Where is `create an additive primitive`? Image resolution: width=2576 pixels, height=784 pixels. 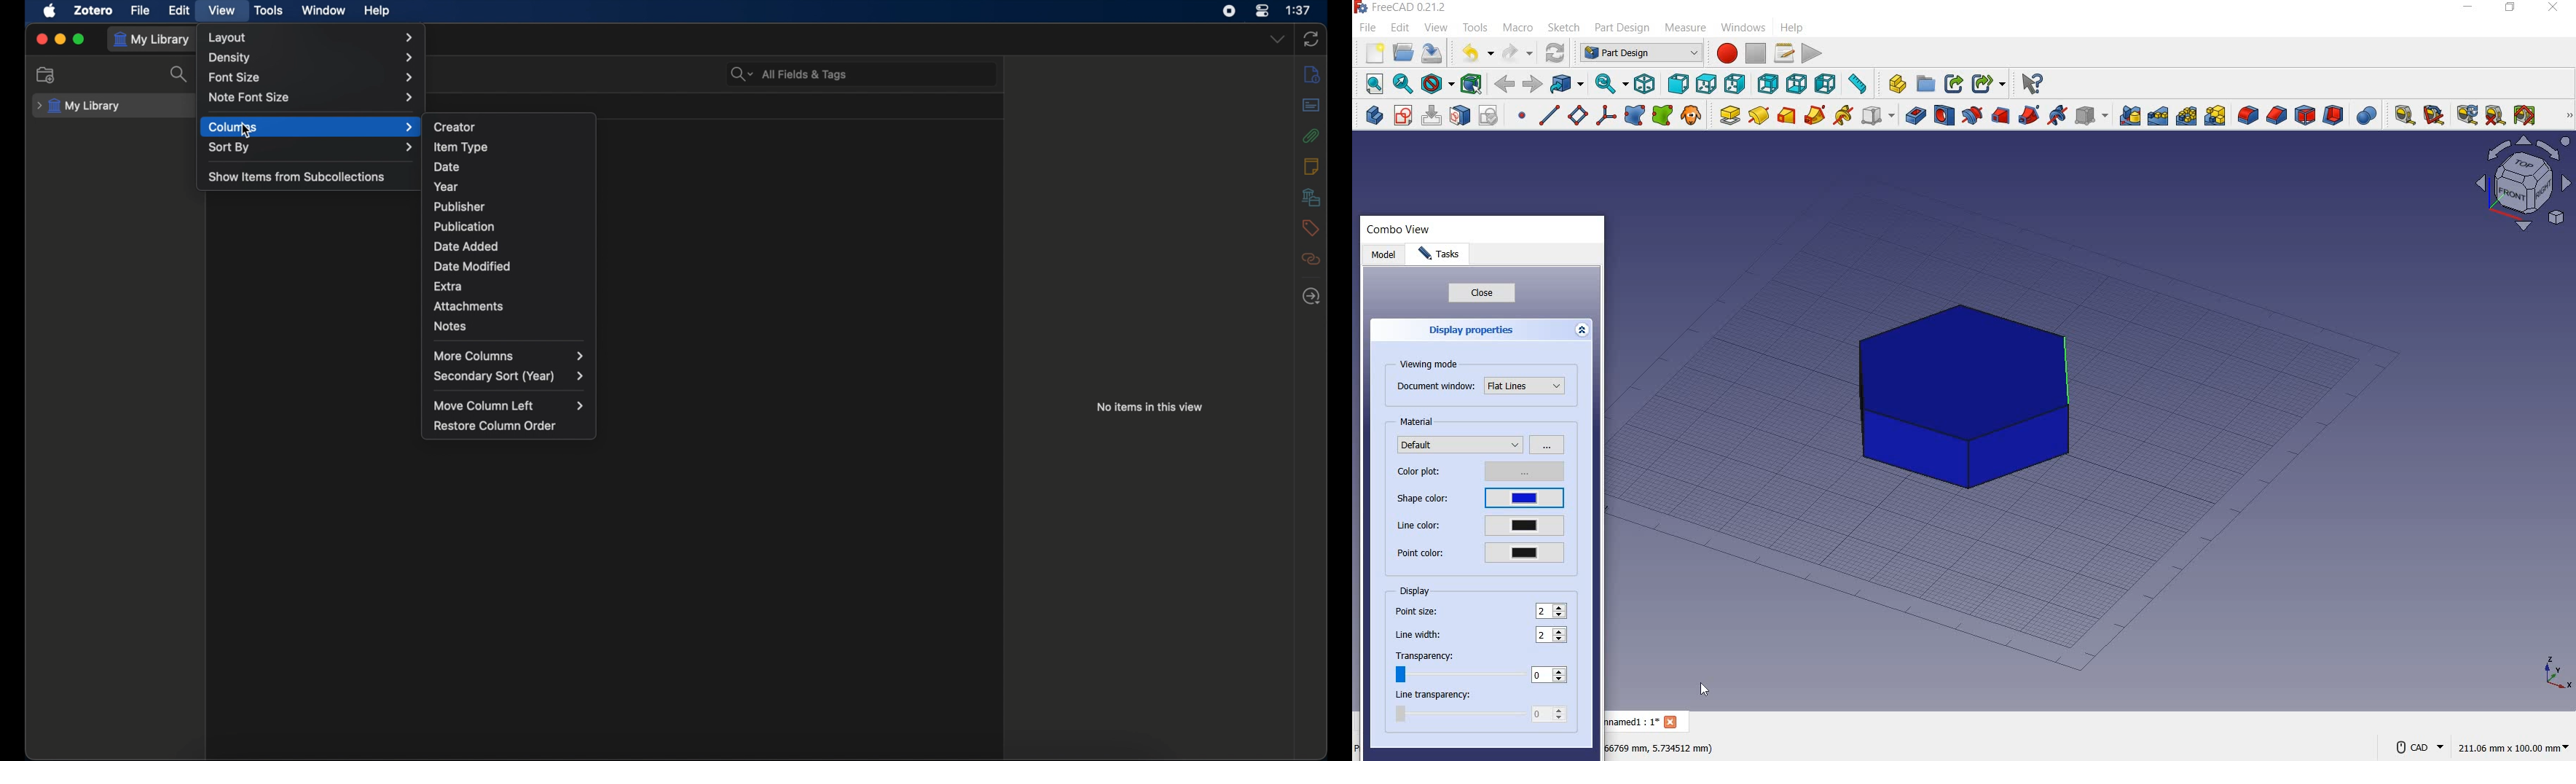 create an additive primitive is located at coordinates (1877, 115).